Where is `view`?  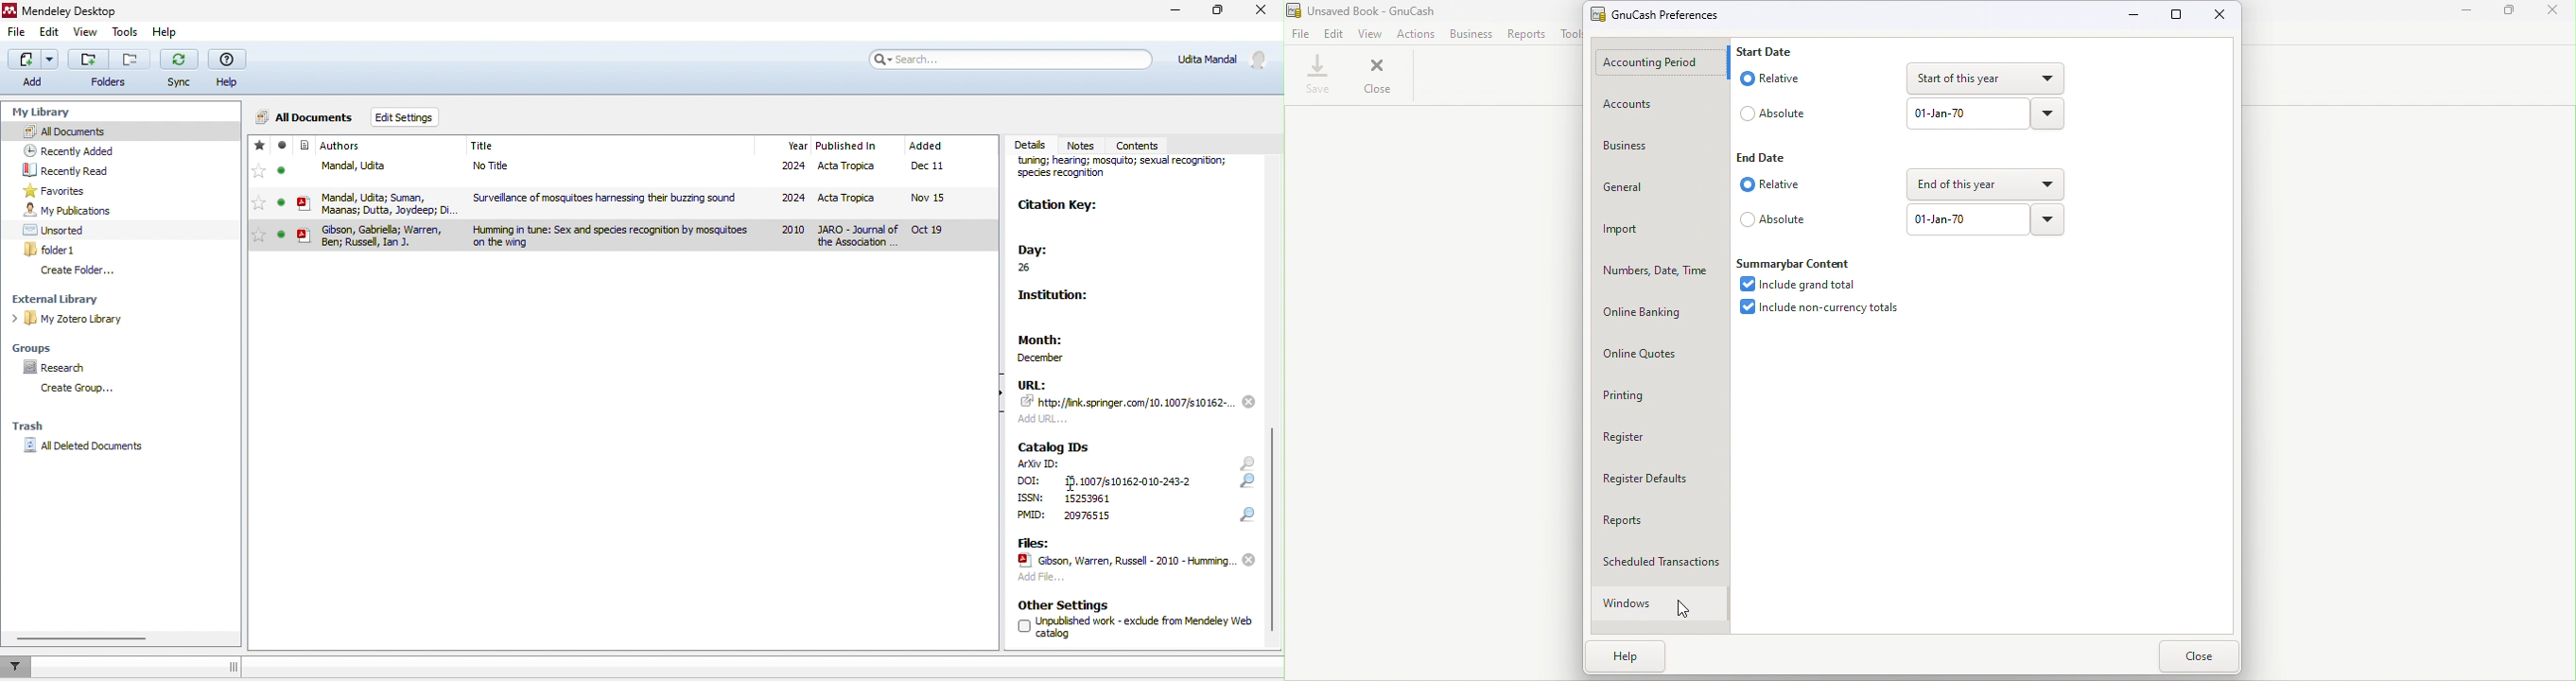 view is located at coordinates (84, 34).